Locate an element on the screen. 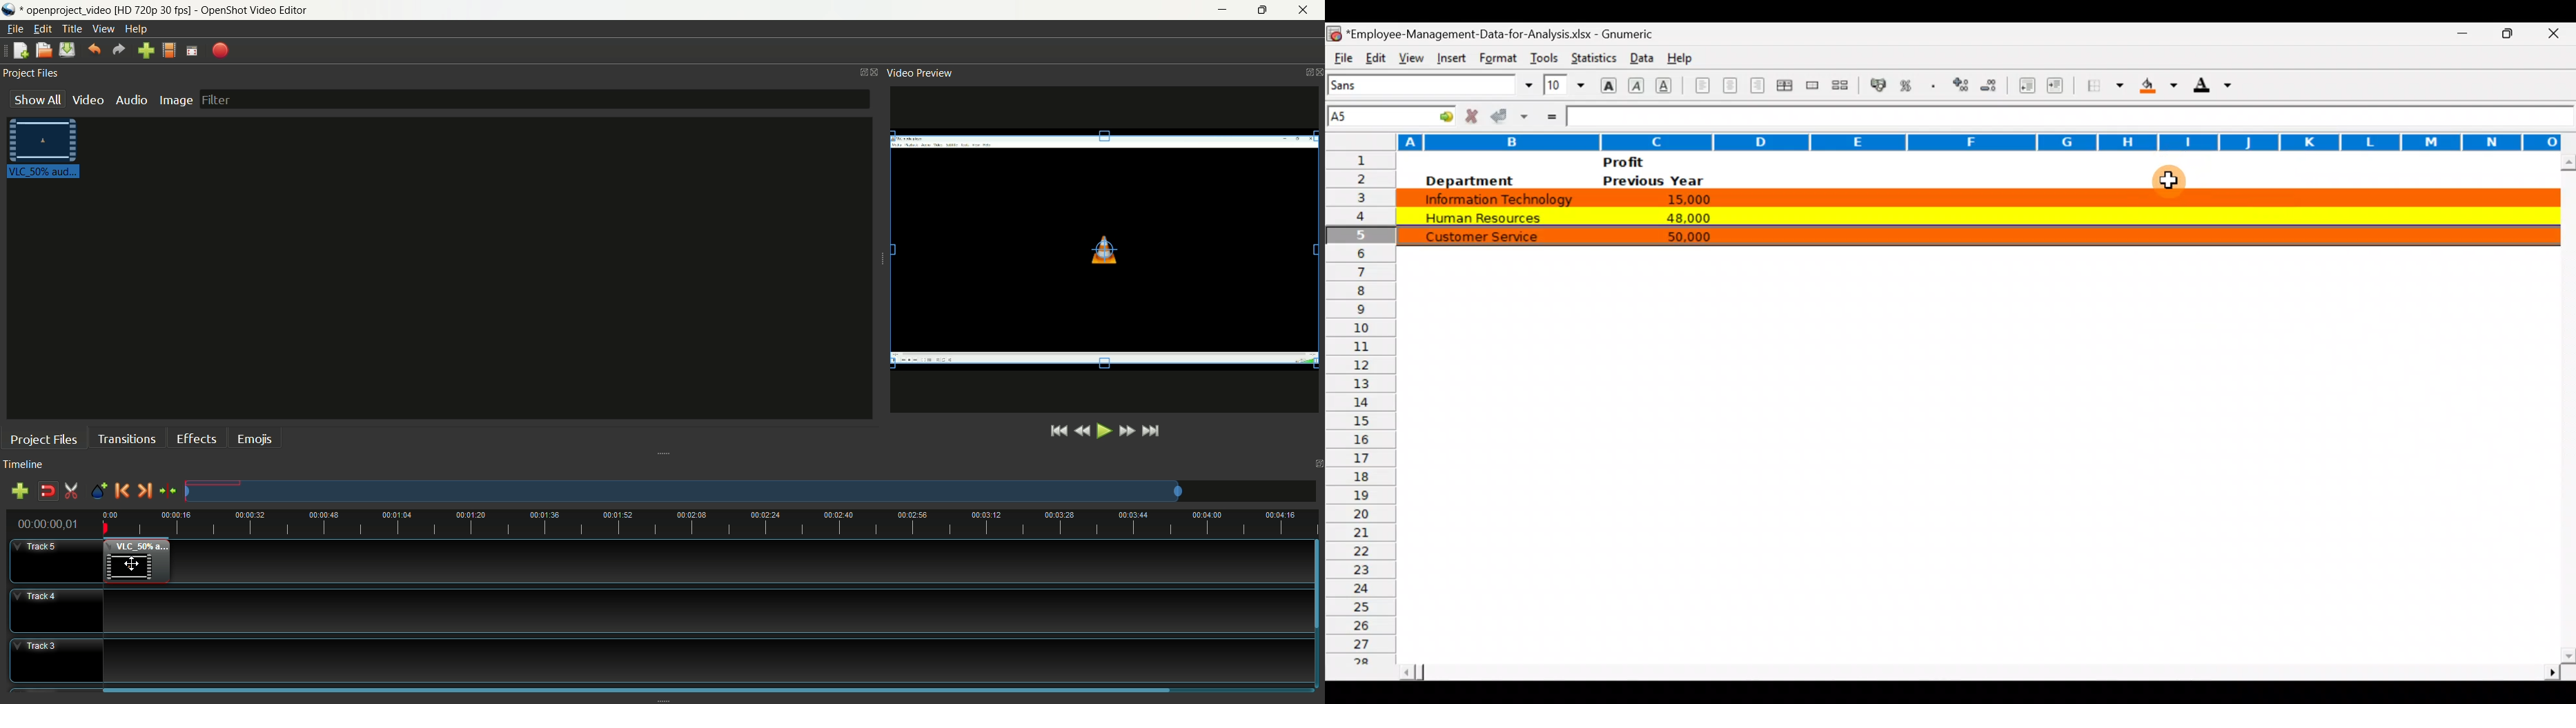 Image resolution: width=2576 pixels, height=728 pixels. transitions is located at coordinates (125, 437).